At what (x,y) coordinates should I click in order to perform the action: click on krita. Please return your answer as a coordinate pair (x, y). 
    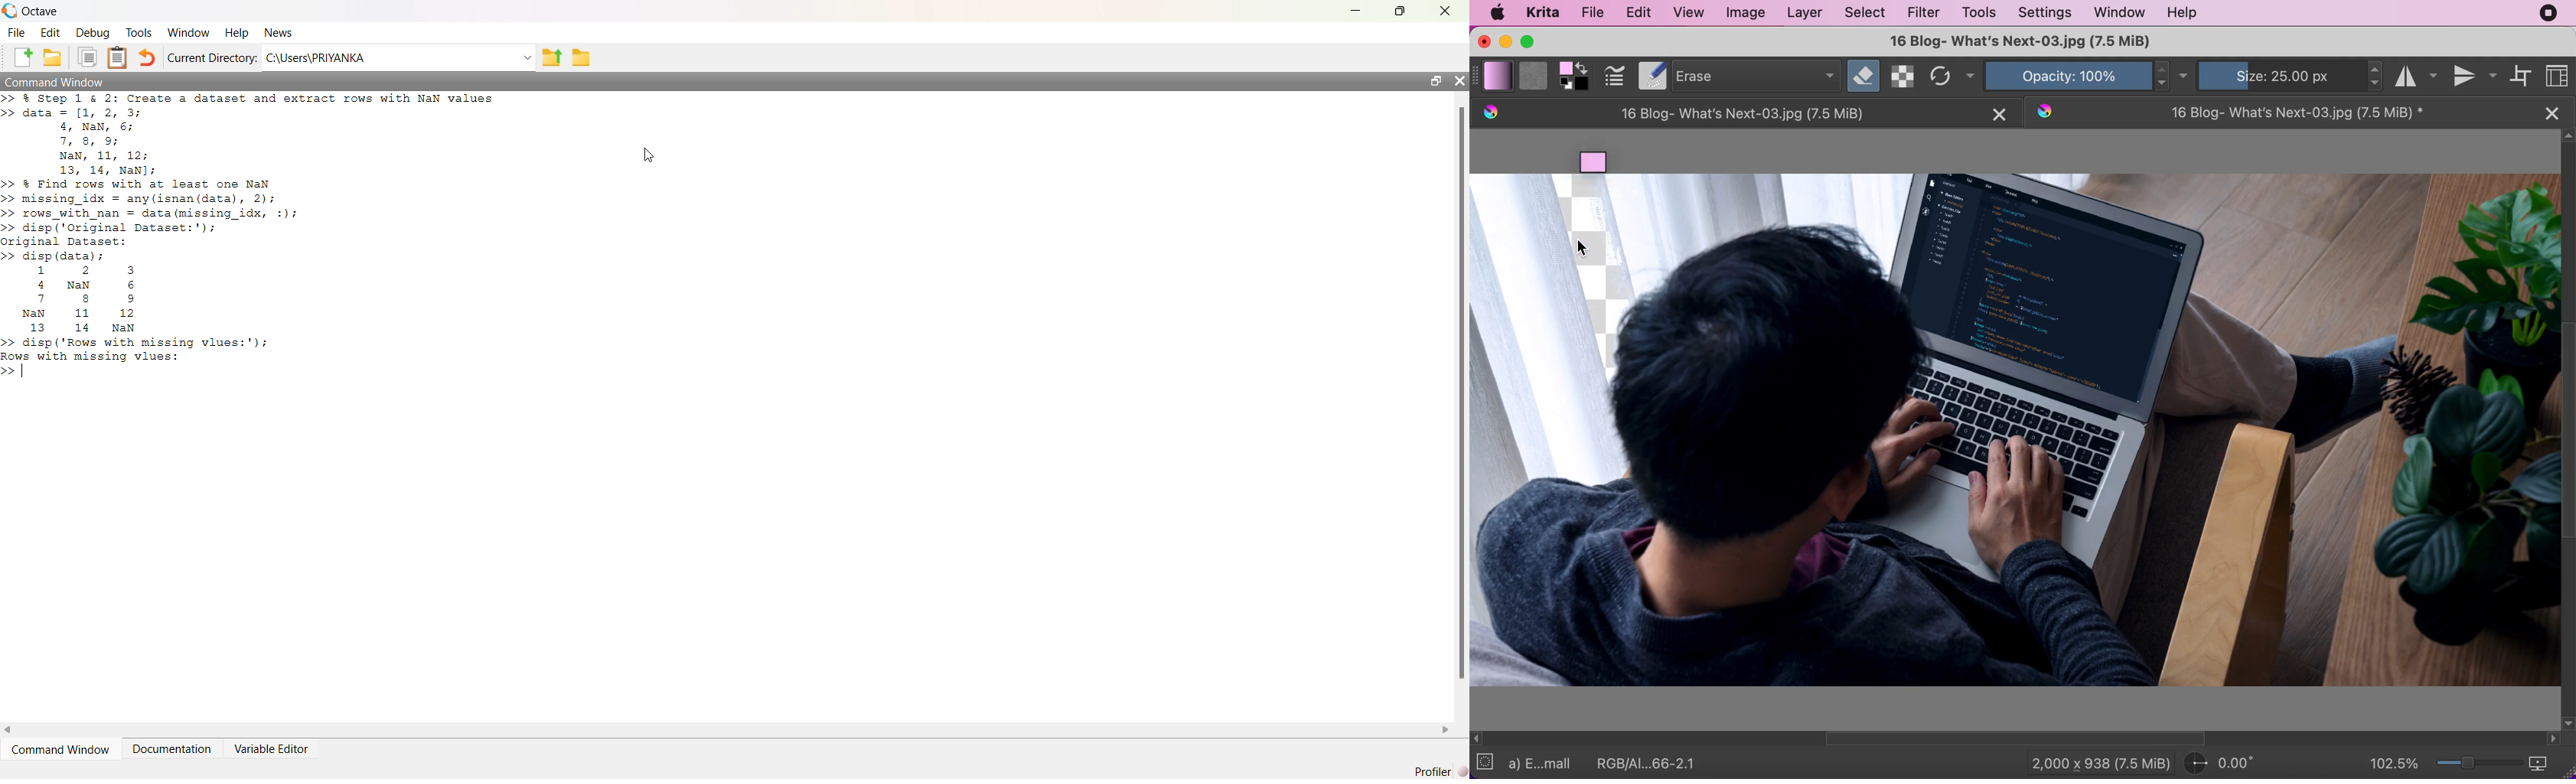
    Looking at the image, I should click on (1545, 11).